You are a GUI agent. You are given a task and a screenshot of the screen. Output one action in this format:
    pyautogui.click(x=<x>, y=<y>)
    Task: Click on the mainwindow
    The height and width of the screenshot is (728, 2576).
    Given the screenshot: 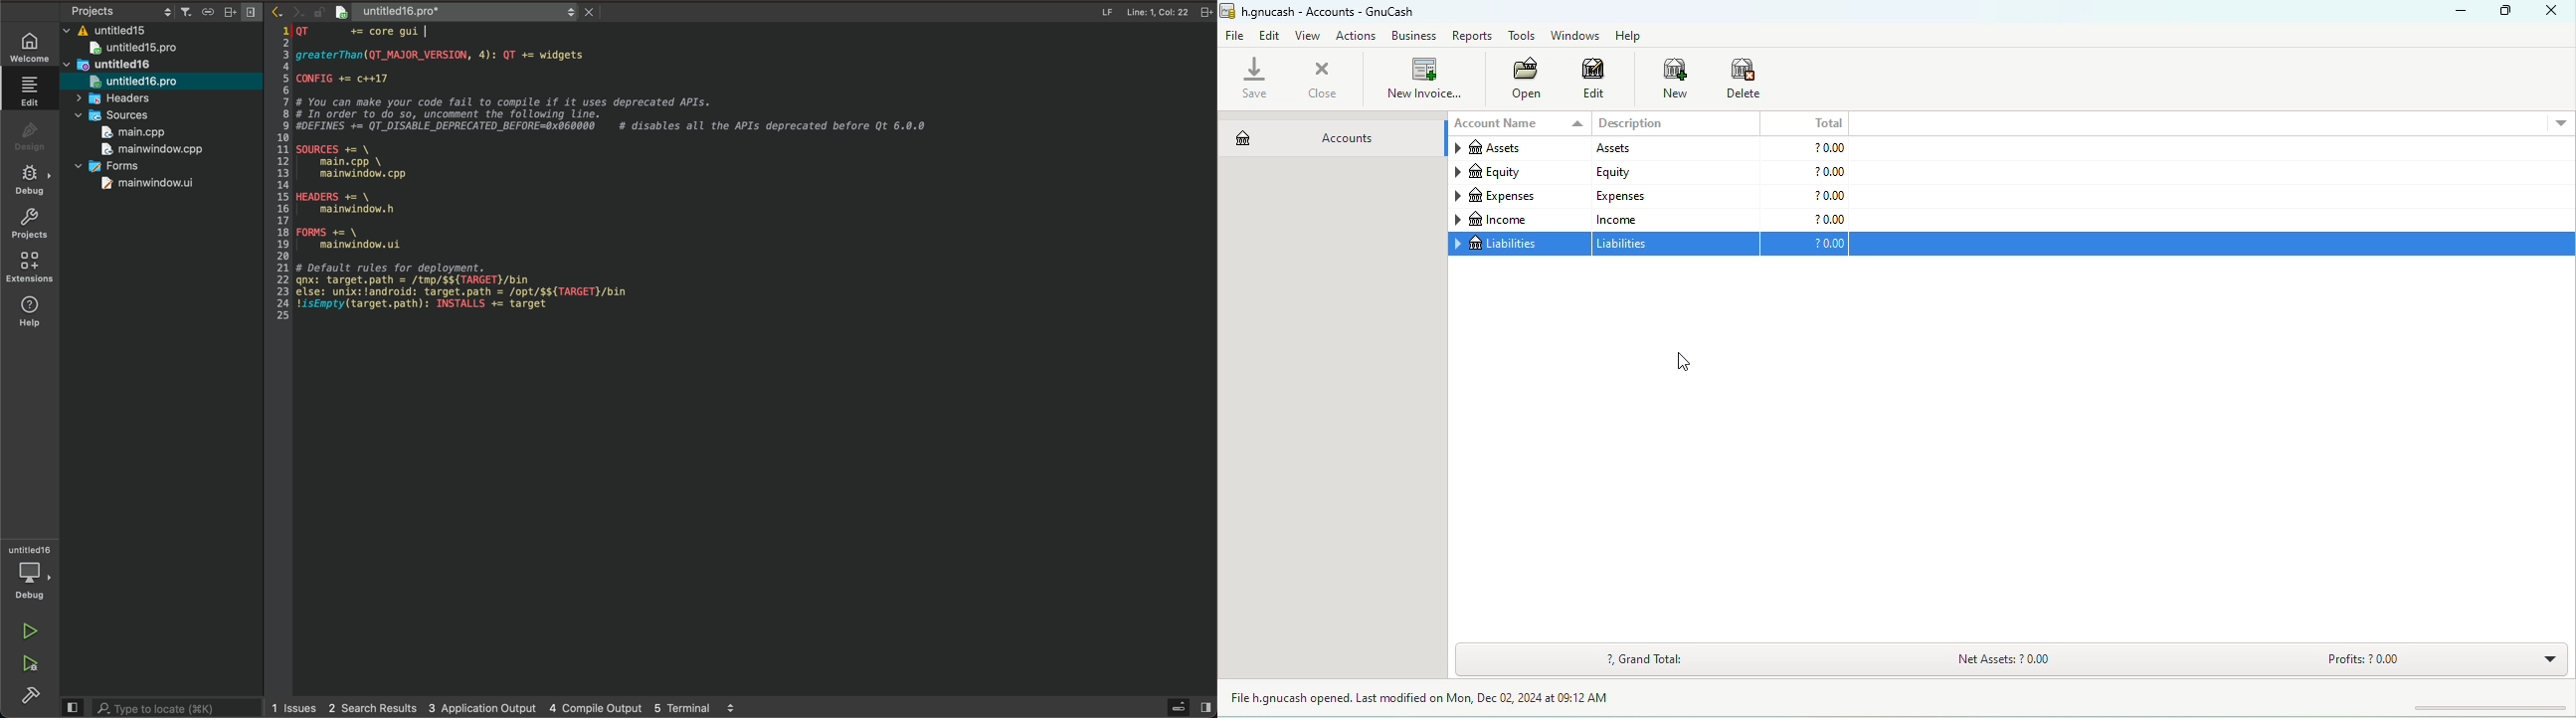 What is the action you would take?
    pyautogui.click(x=145, y=185)
    